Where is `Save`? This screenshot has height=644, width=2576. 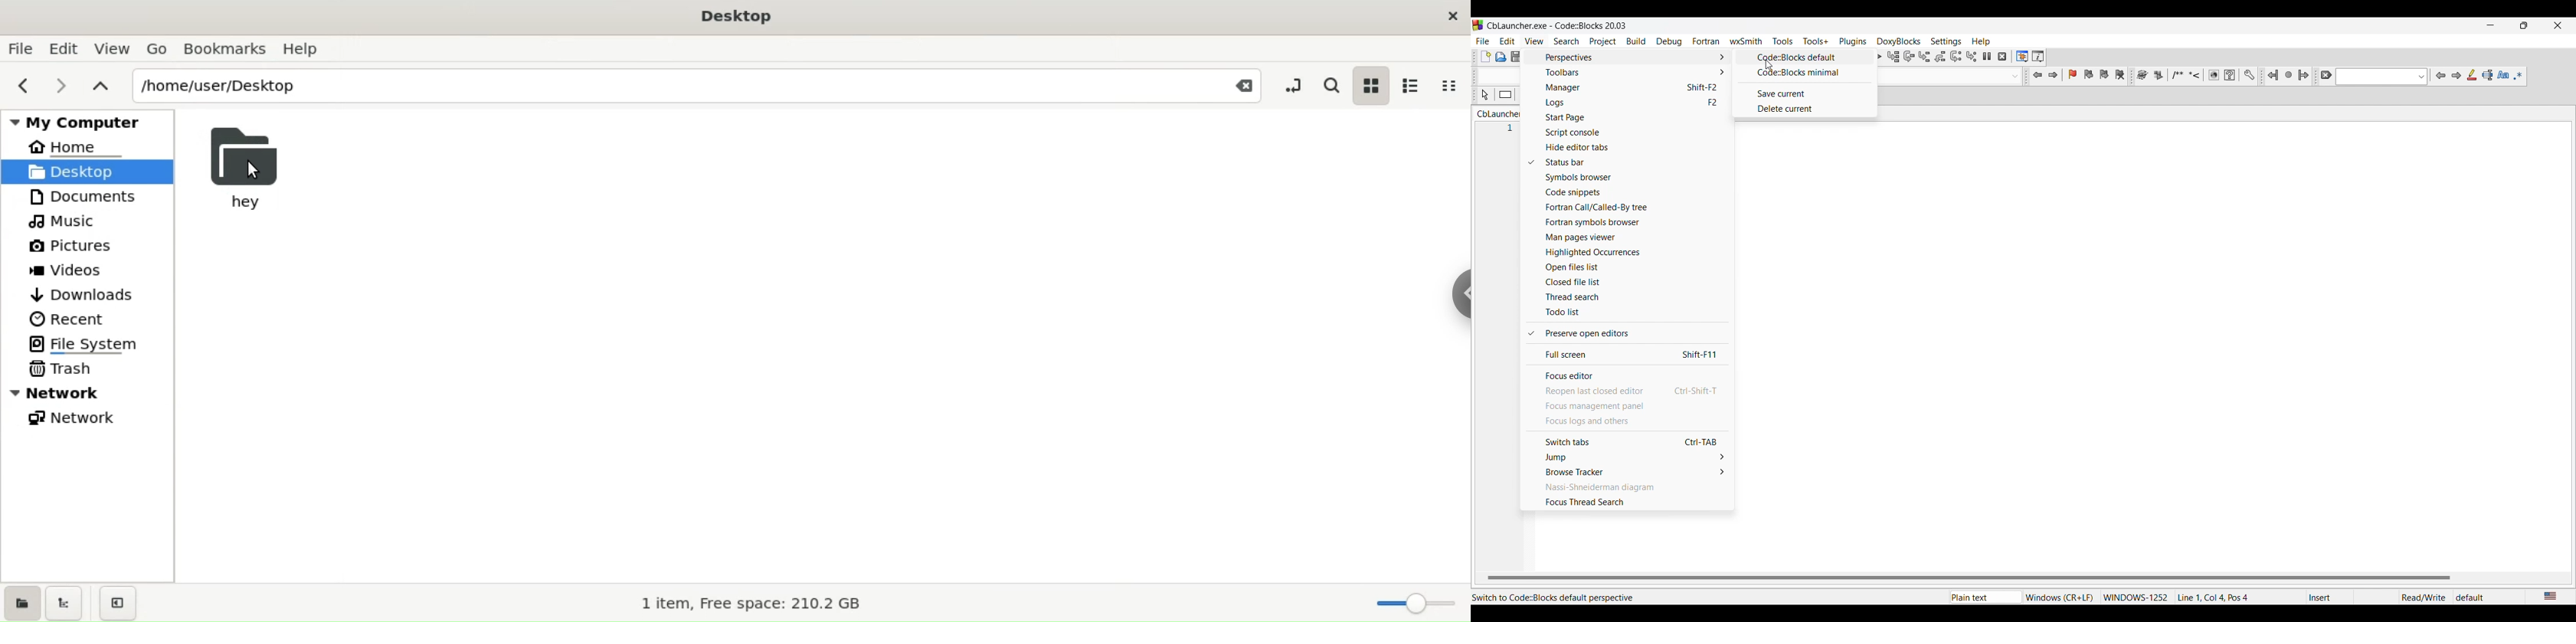 Save is located at coordinates (1517, 56).